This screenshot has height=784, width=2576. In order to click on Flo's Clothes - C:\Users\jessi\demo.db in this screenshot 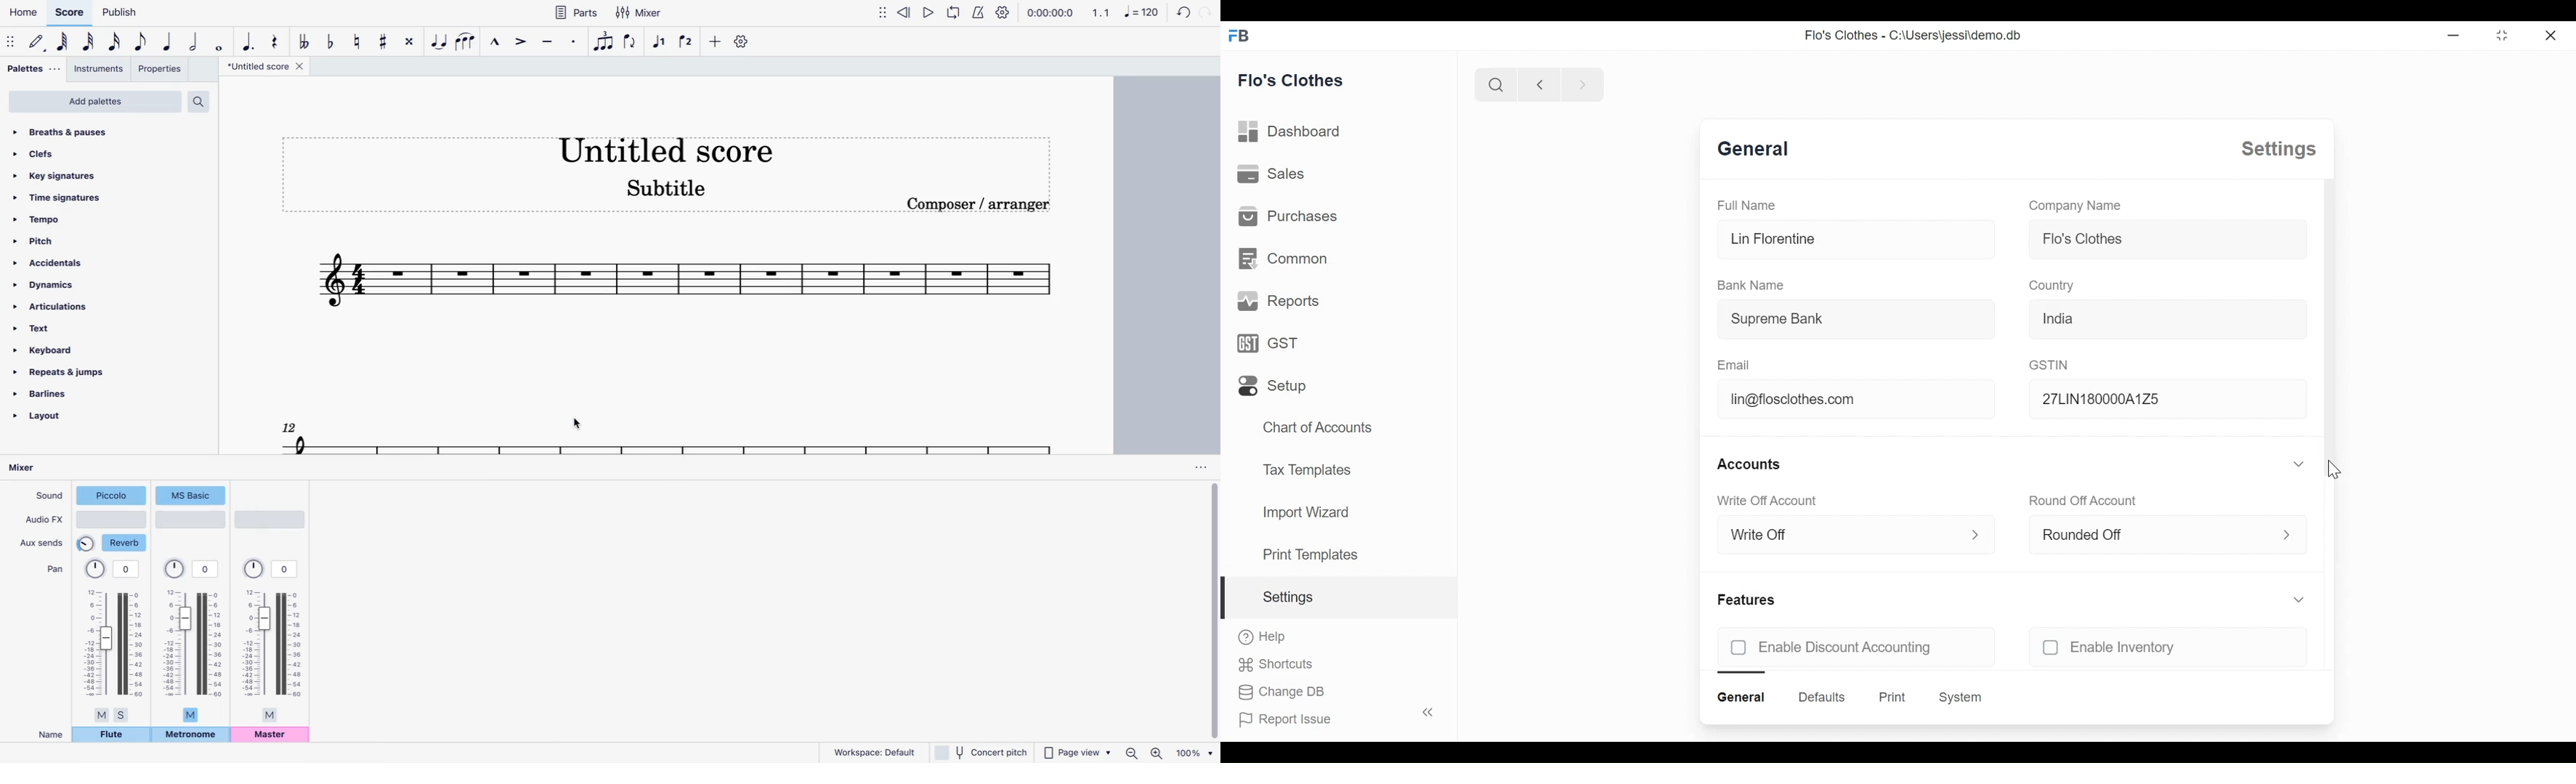, I will do `click(1912, 35)`.